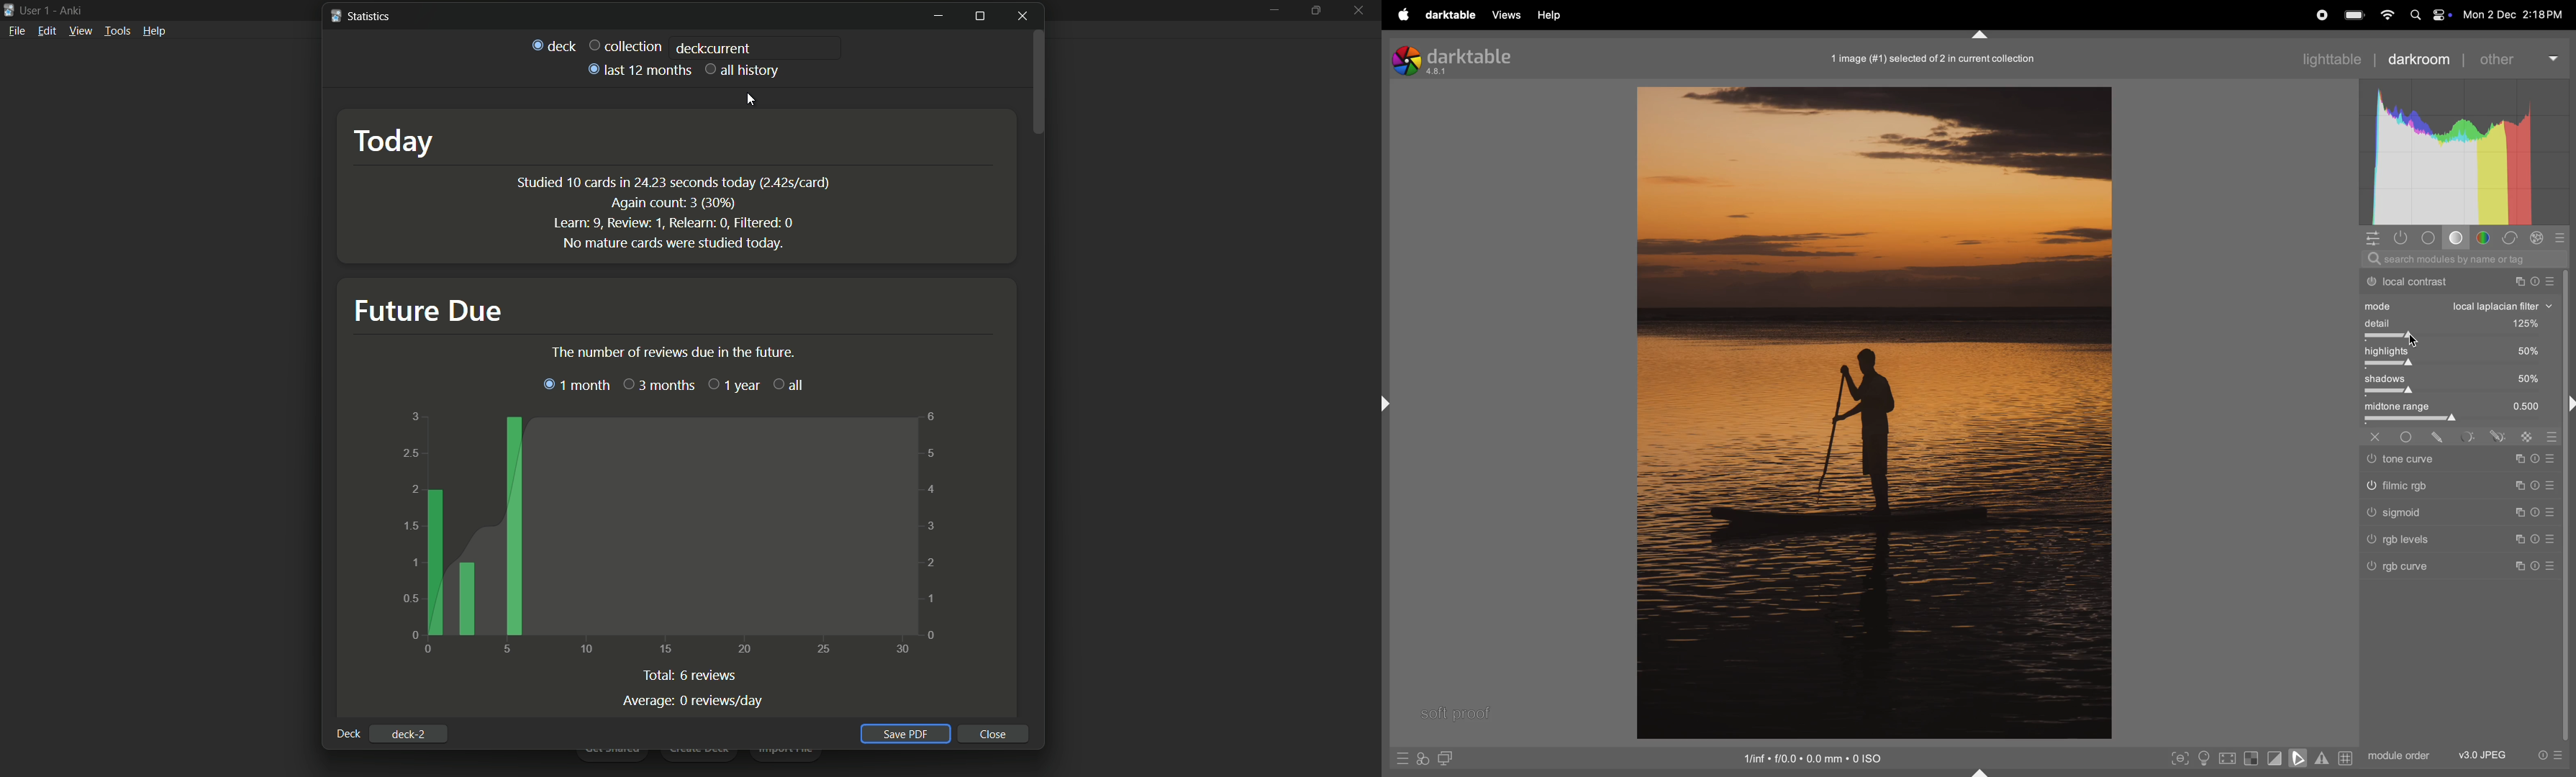 The width and height of the screenshot is (2576, 784). Describe the element at coordinates (1361, 20) in the screenshot. I see `Close app` at that location.